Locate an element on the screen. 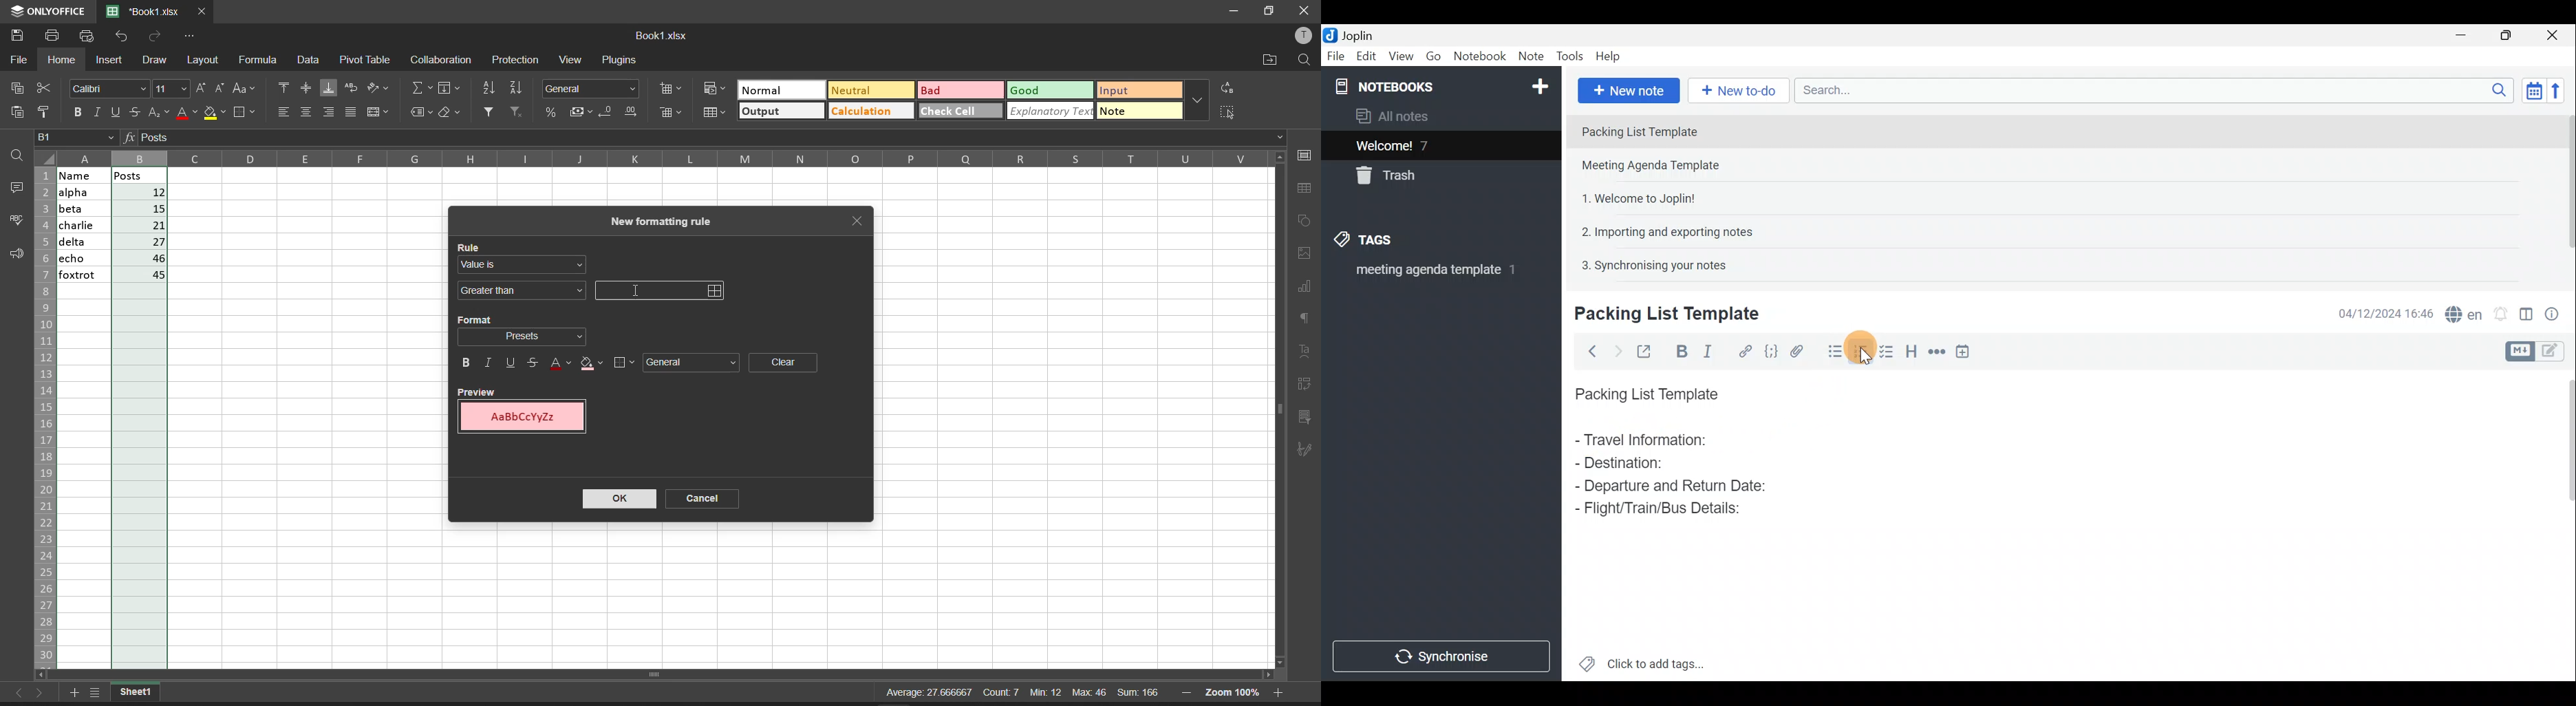  align top is located at coordinates (281, 89).